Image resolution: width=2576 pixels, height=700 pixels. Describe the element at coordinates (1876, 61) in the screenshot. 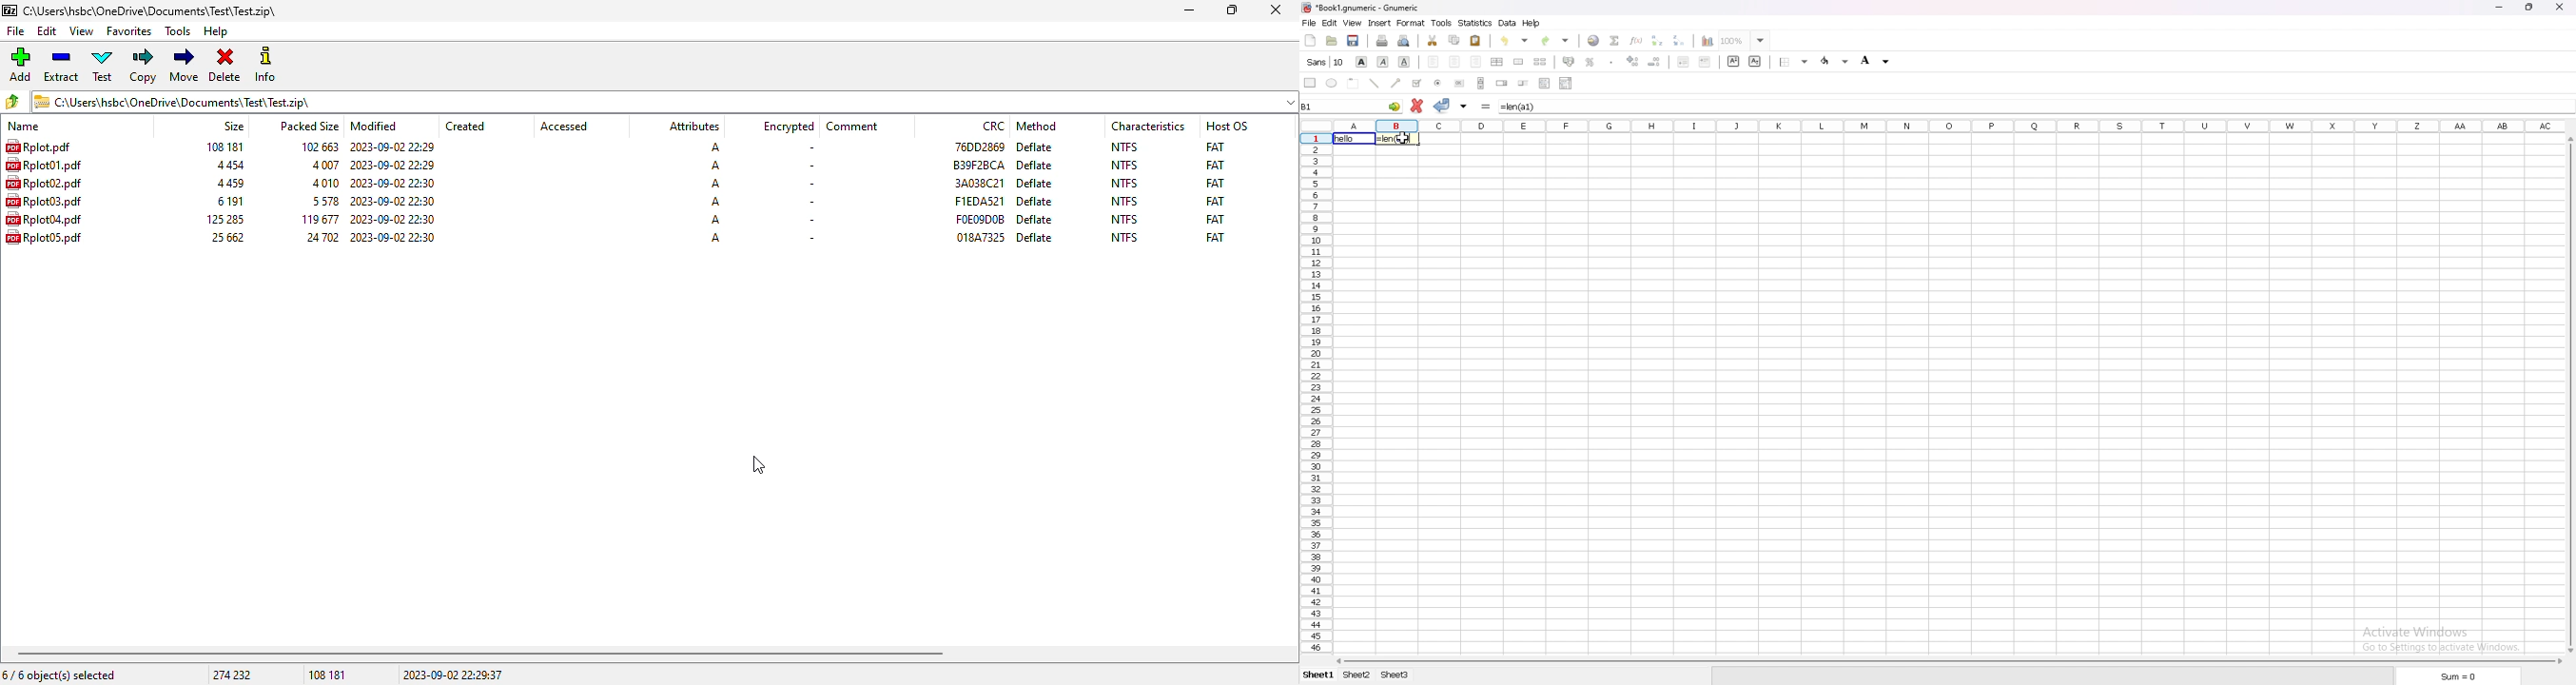

I see `foreground` at that location.